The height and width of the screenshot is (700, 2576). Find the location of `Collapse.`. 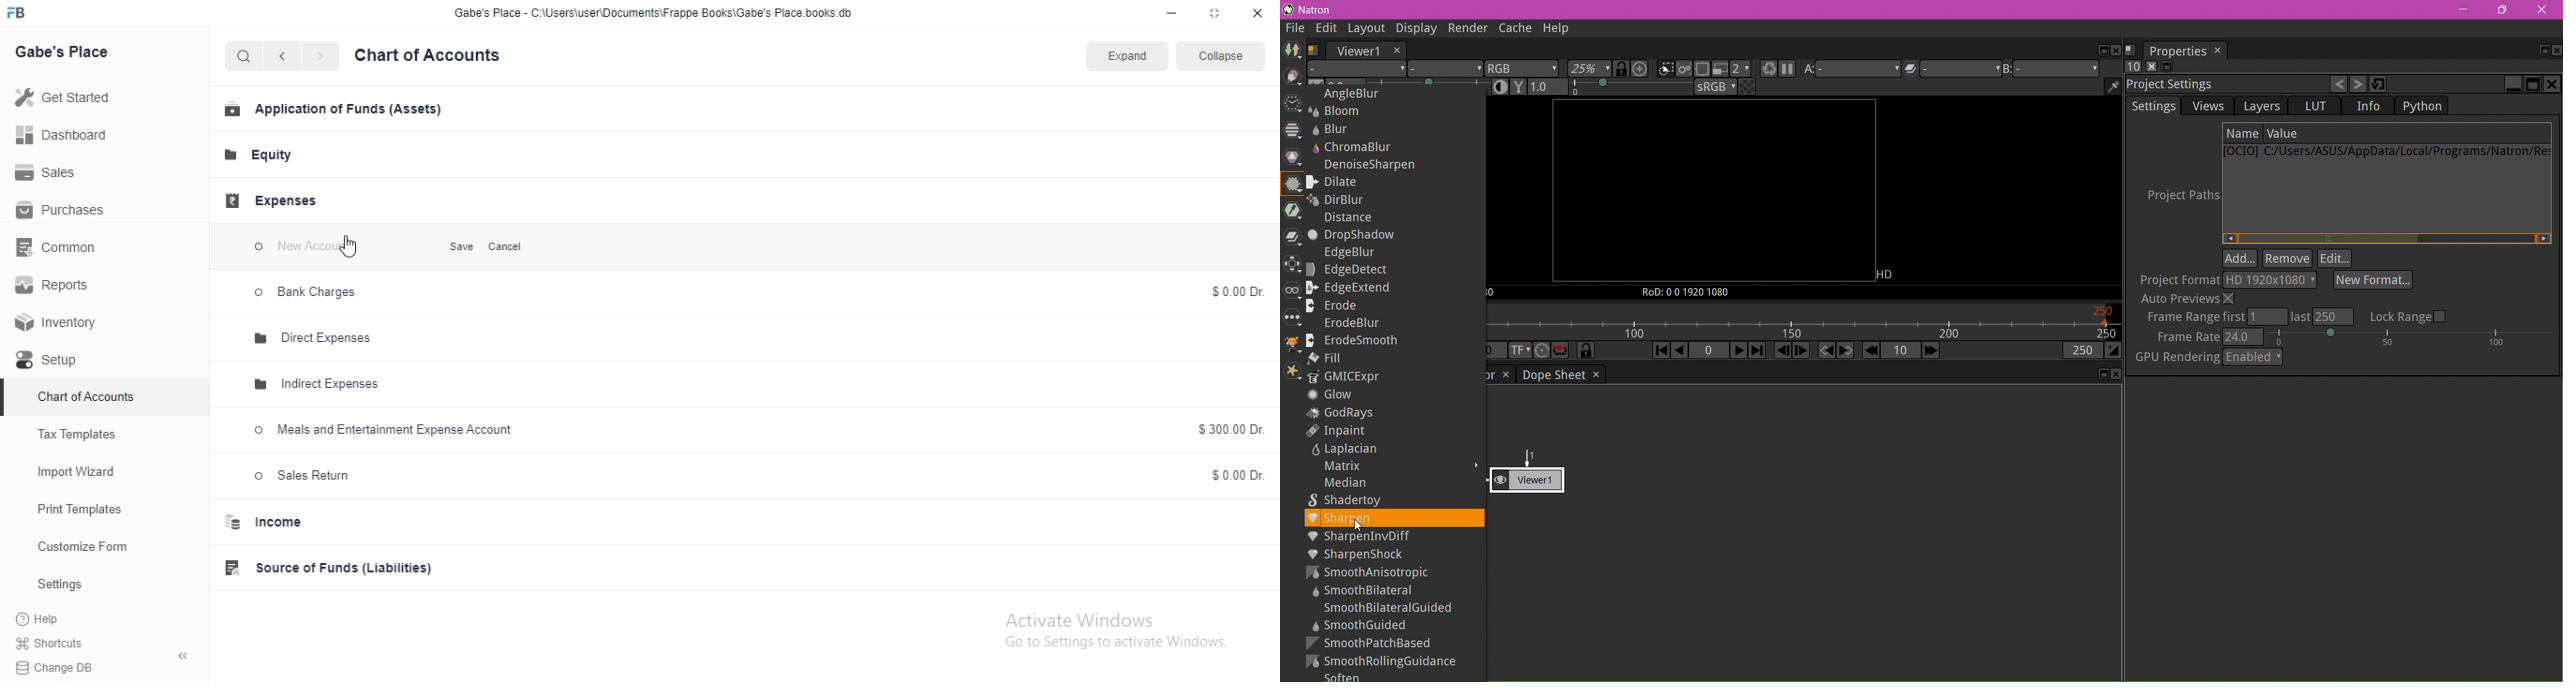

Collapse. is located at coordinates (1225, 57).